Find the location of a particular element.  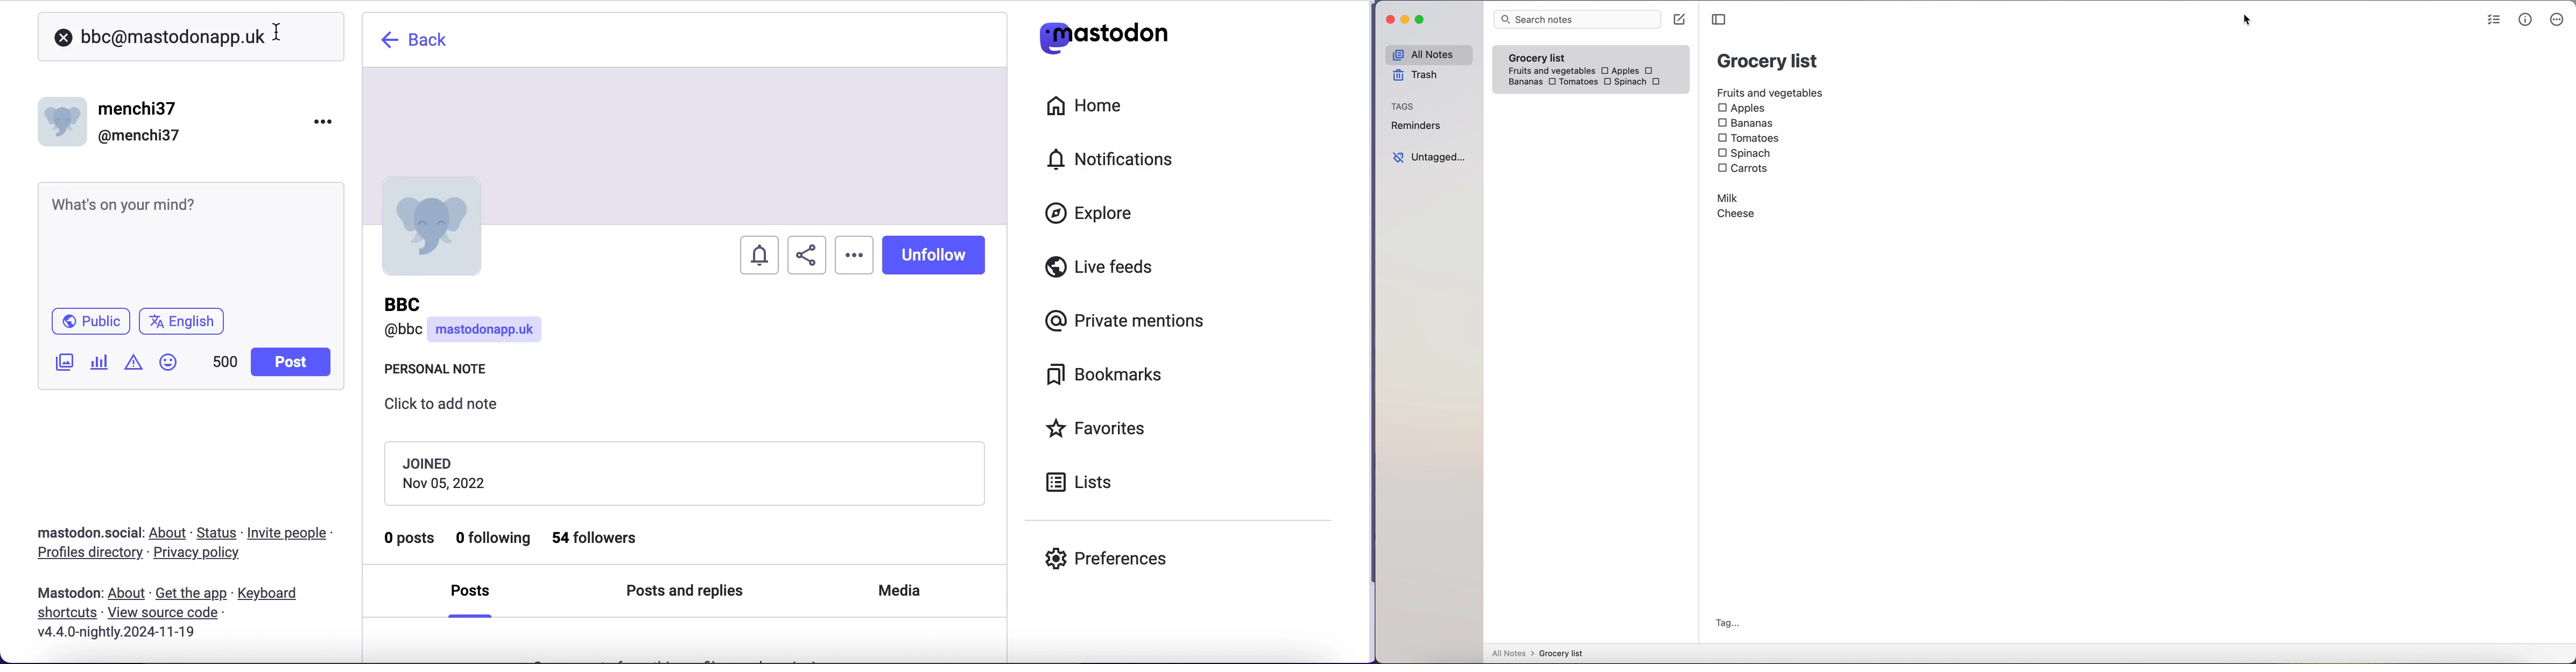

view source code is located at coordinates (167, 613).